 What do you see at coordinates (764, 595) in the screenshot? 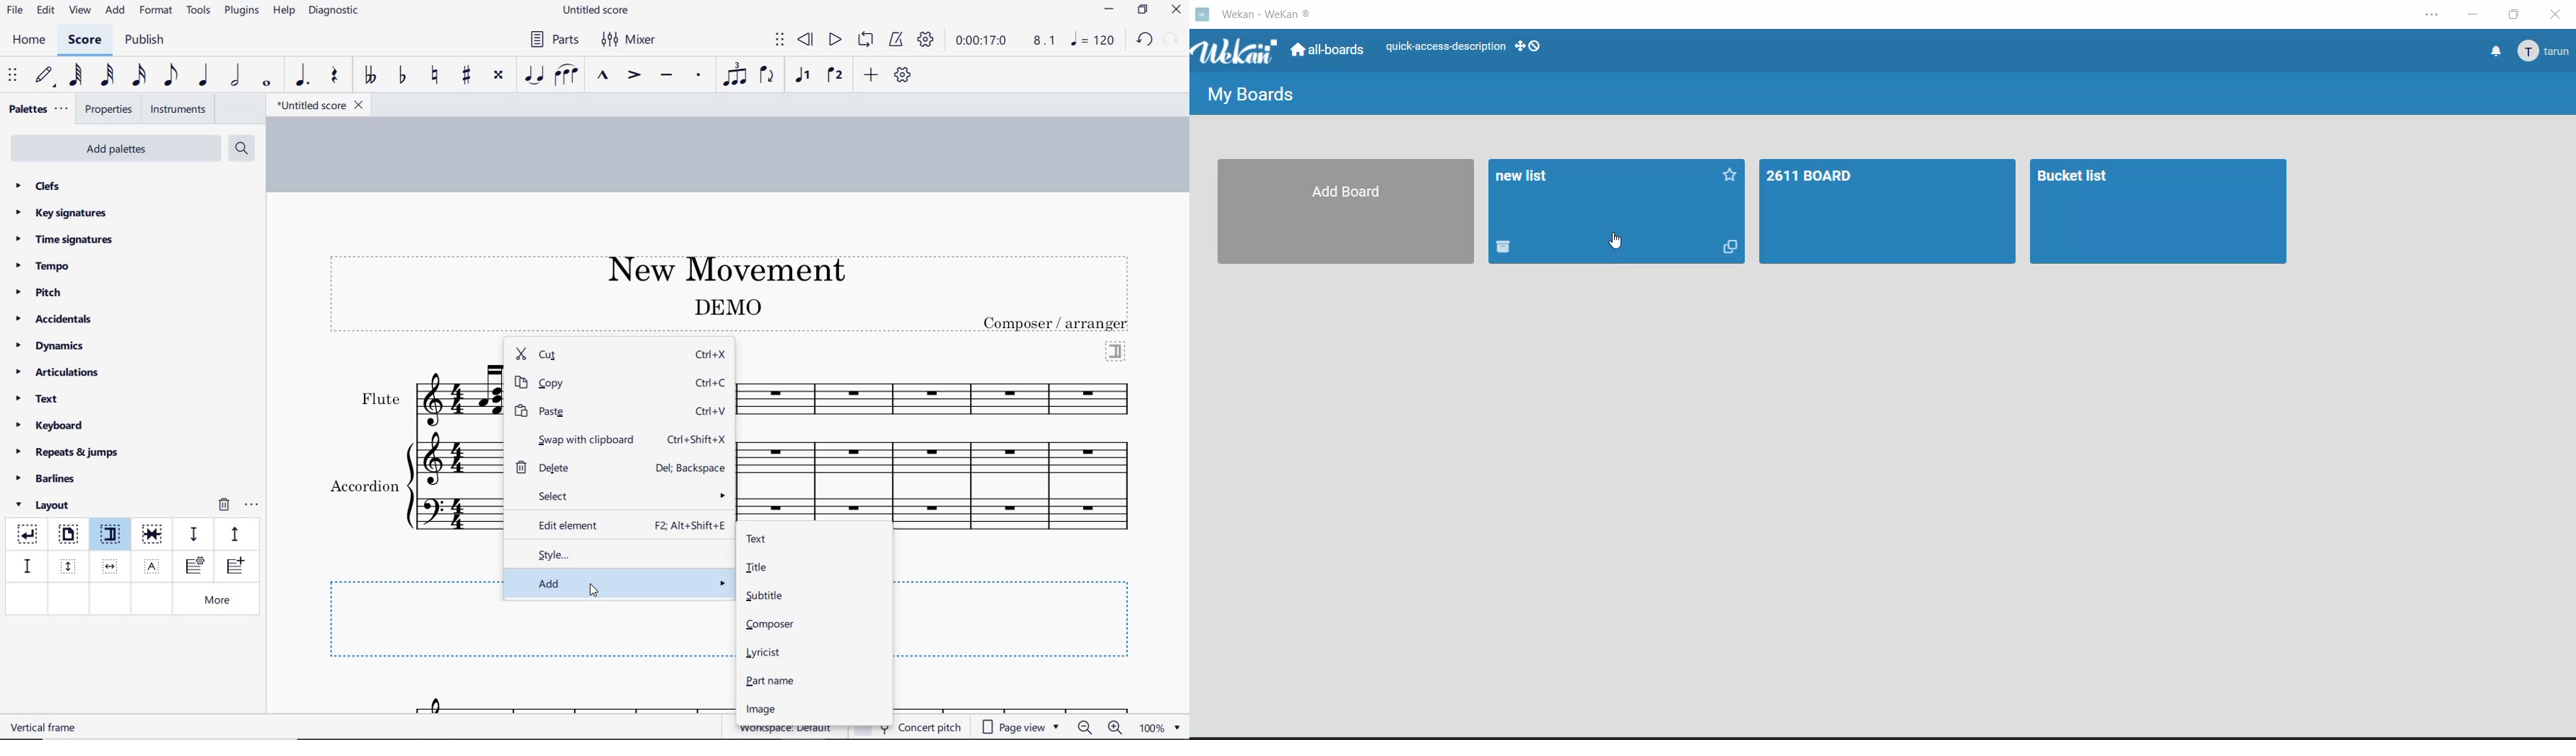
I see `subtitle` at bounding box center [764, 595].